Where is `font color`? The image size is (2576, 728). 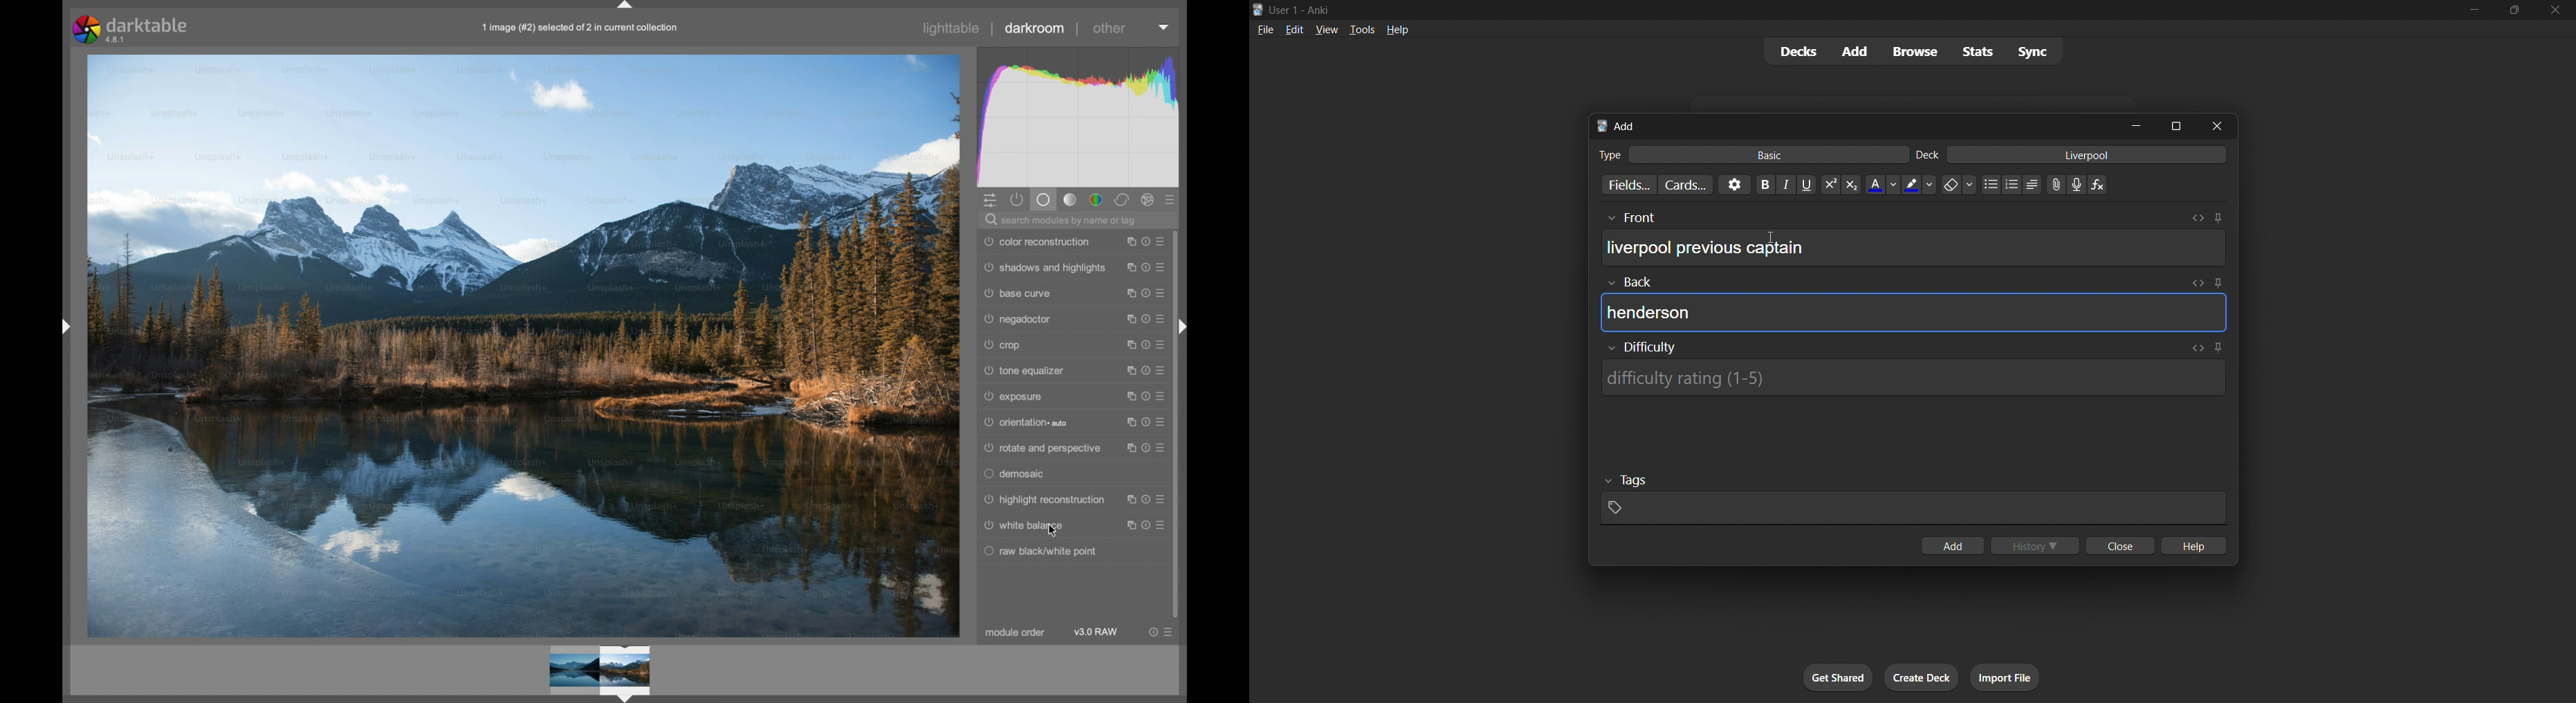
font color is located at coordinates (1879, 183).